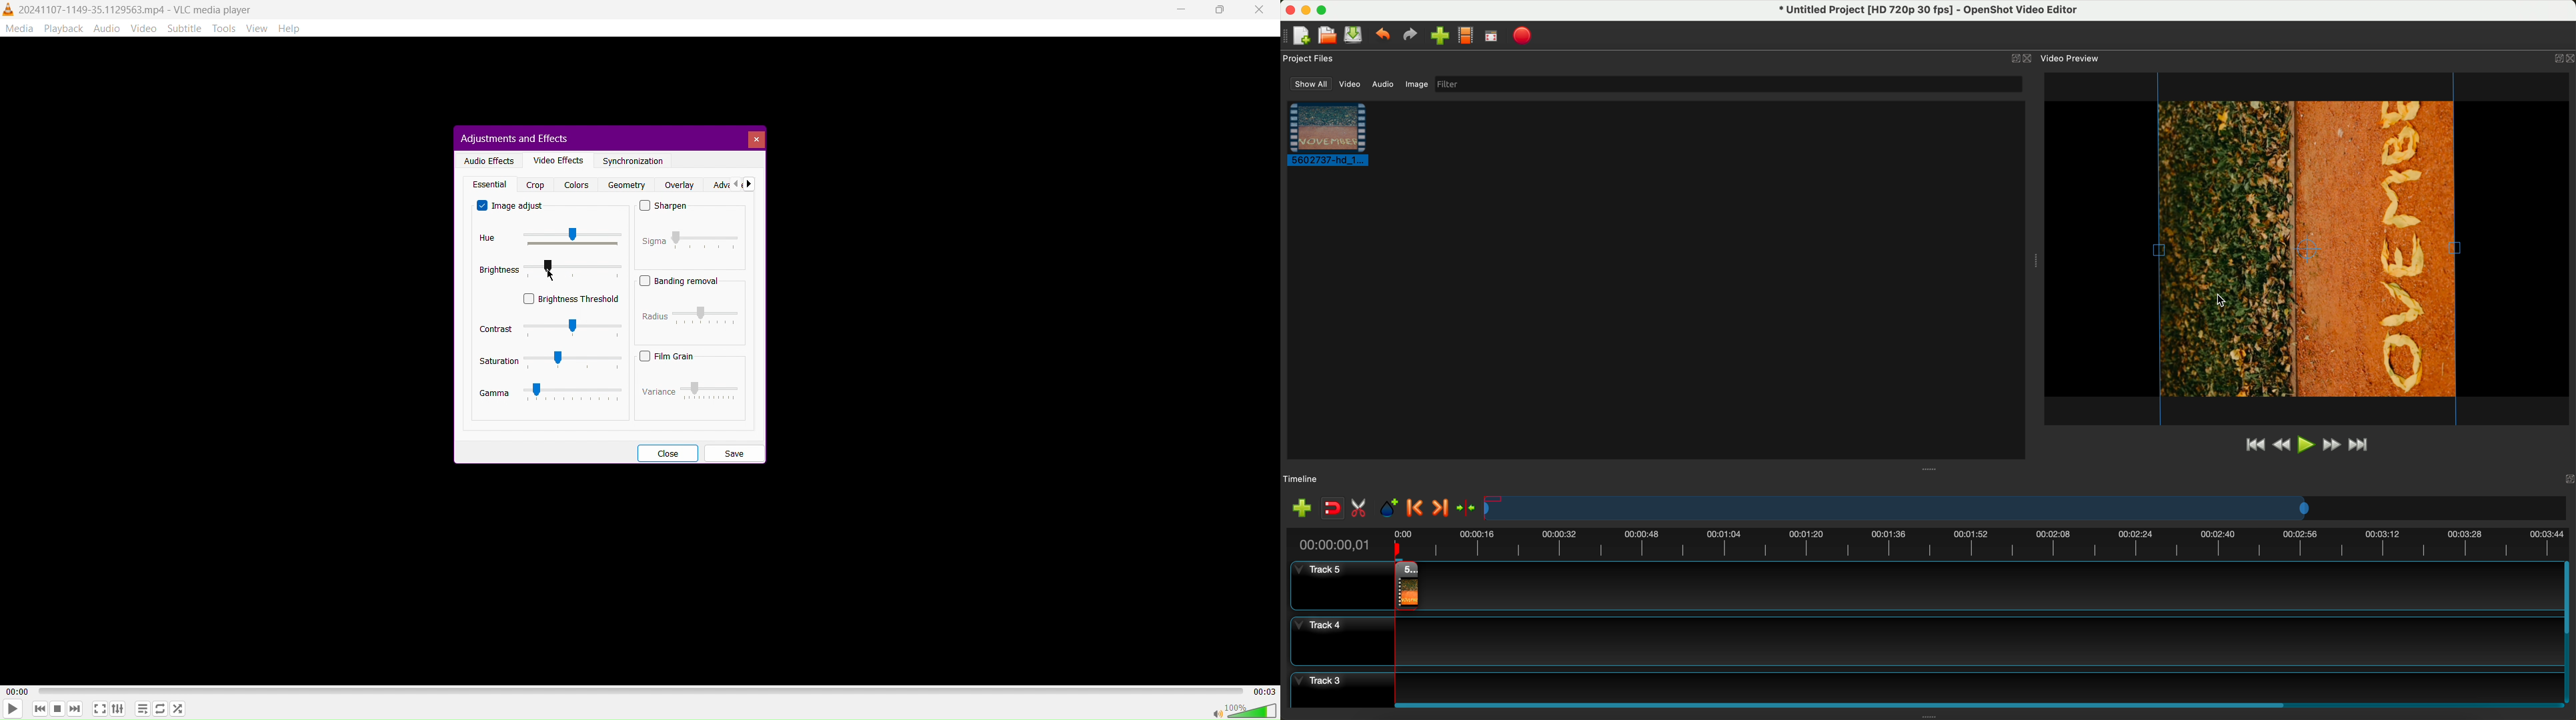  What do you see at coordinates (688, 389) in the screenshot?
I see `Variance` at bounding box center [688, 389].